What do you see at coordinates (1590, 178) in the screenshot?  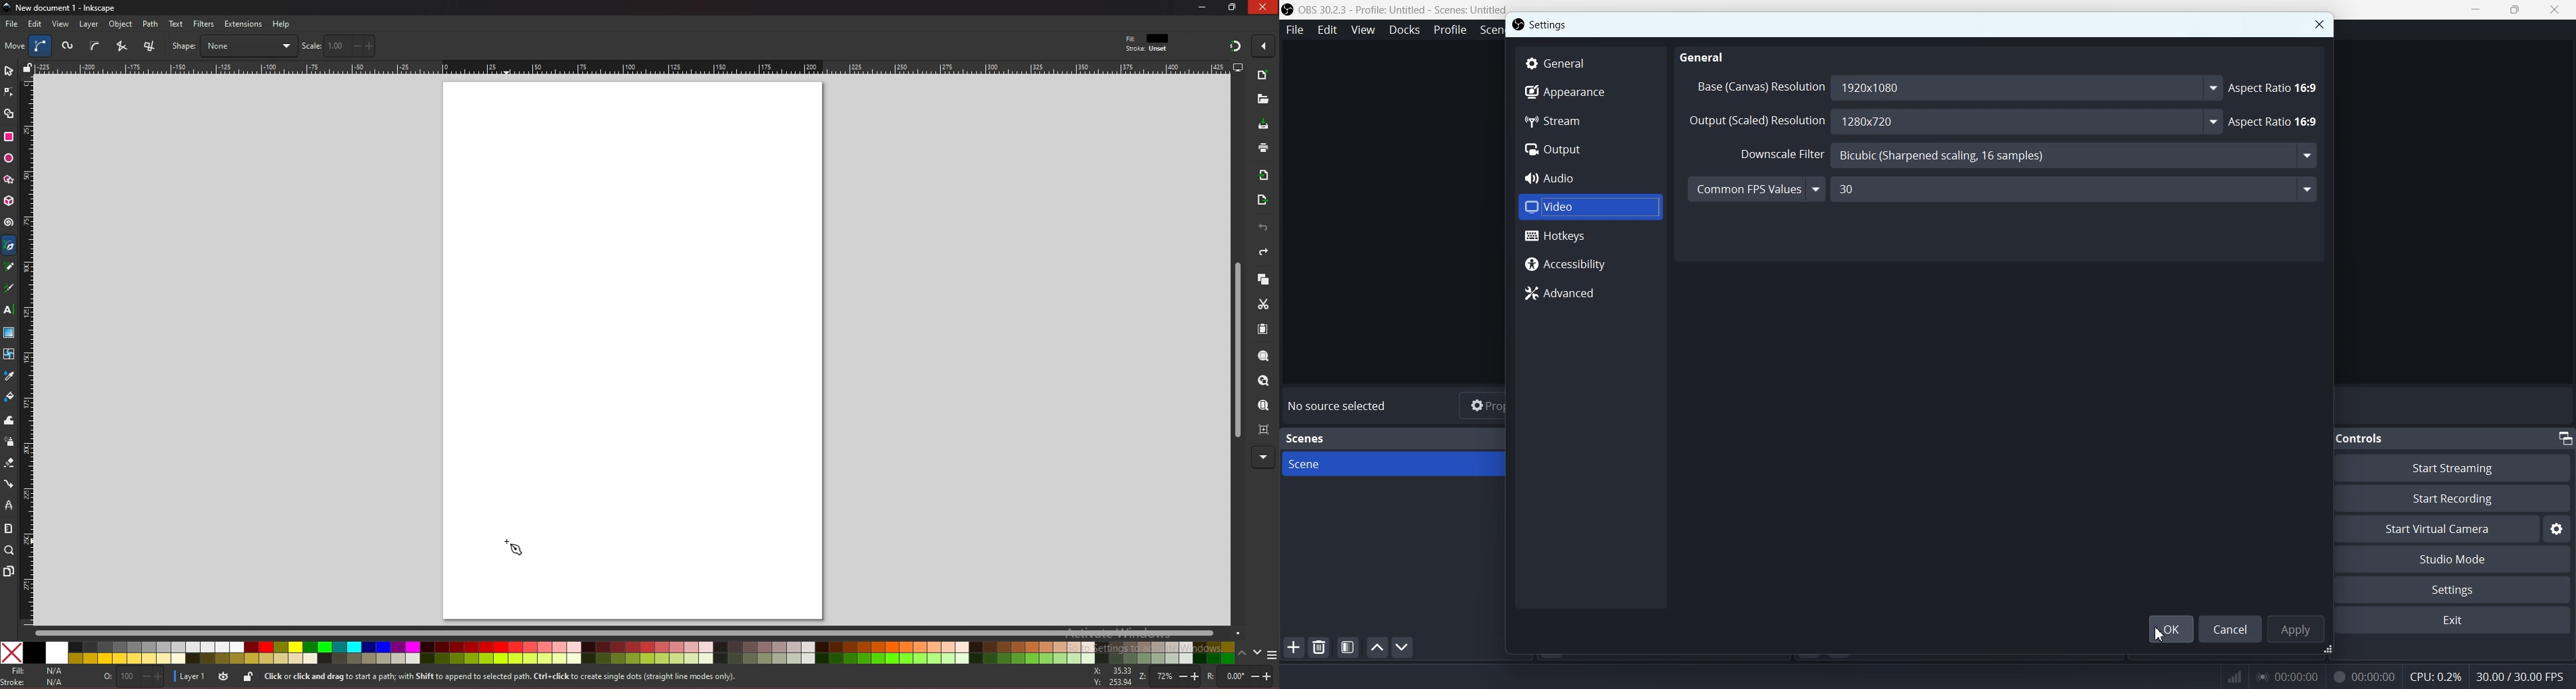 I see `Audio` at bounding box center [1590, 178].